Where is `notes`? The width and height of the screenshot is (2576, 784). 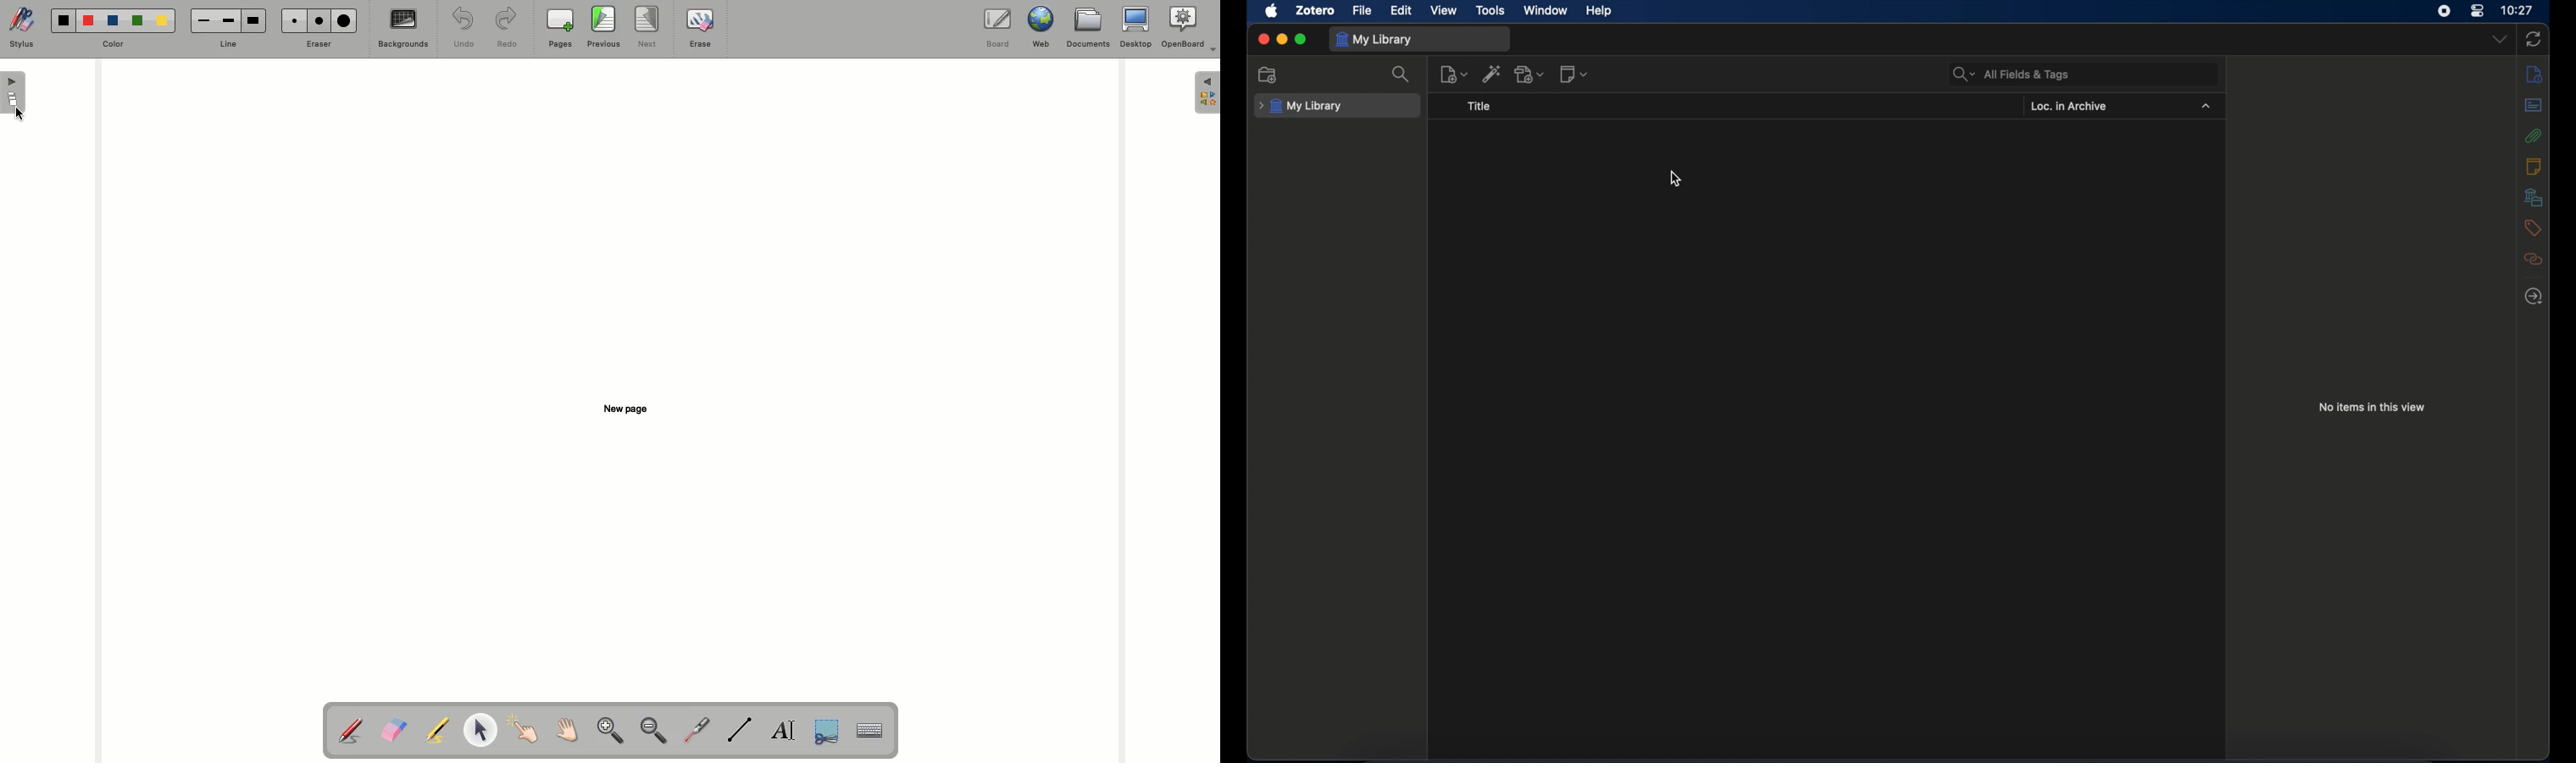
notes is located at coordinates (2534, 75).